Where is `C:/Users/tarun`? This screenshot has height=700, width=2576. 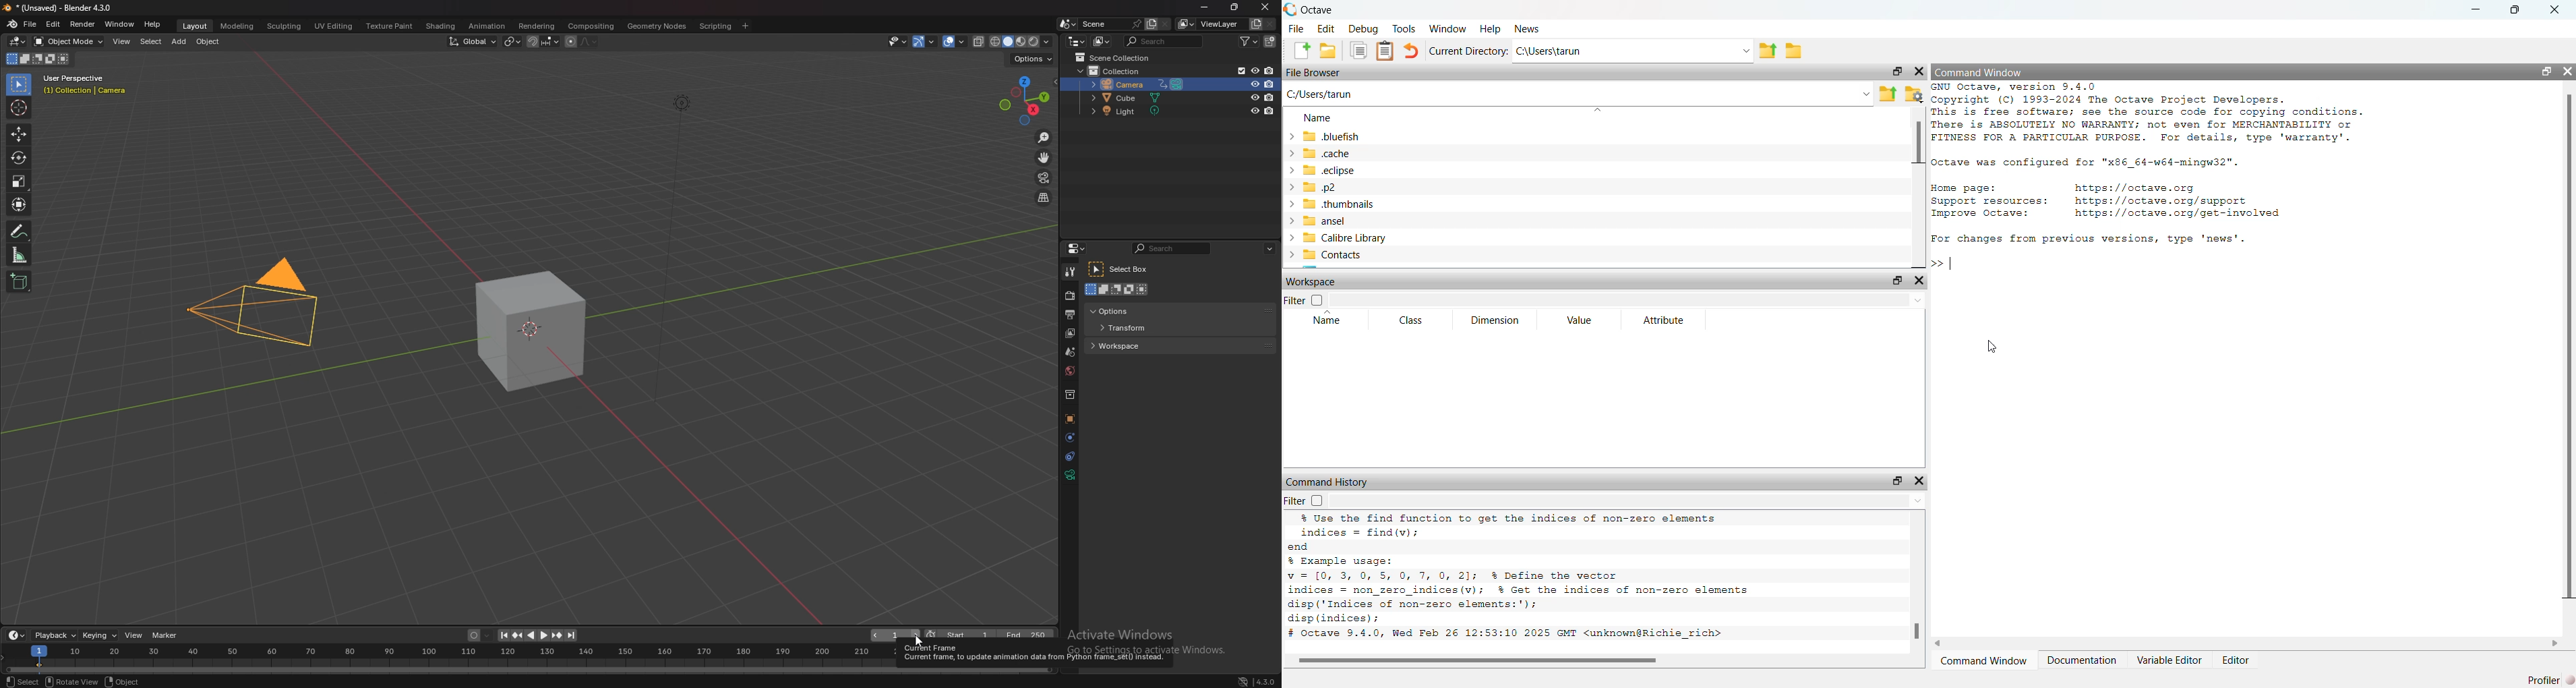
C:/Users/tarun is located at coordinates (1578, 95).